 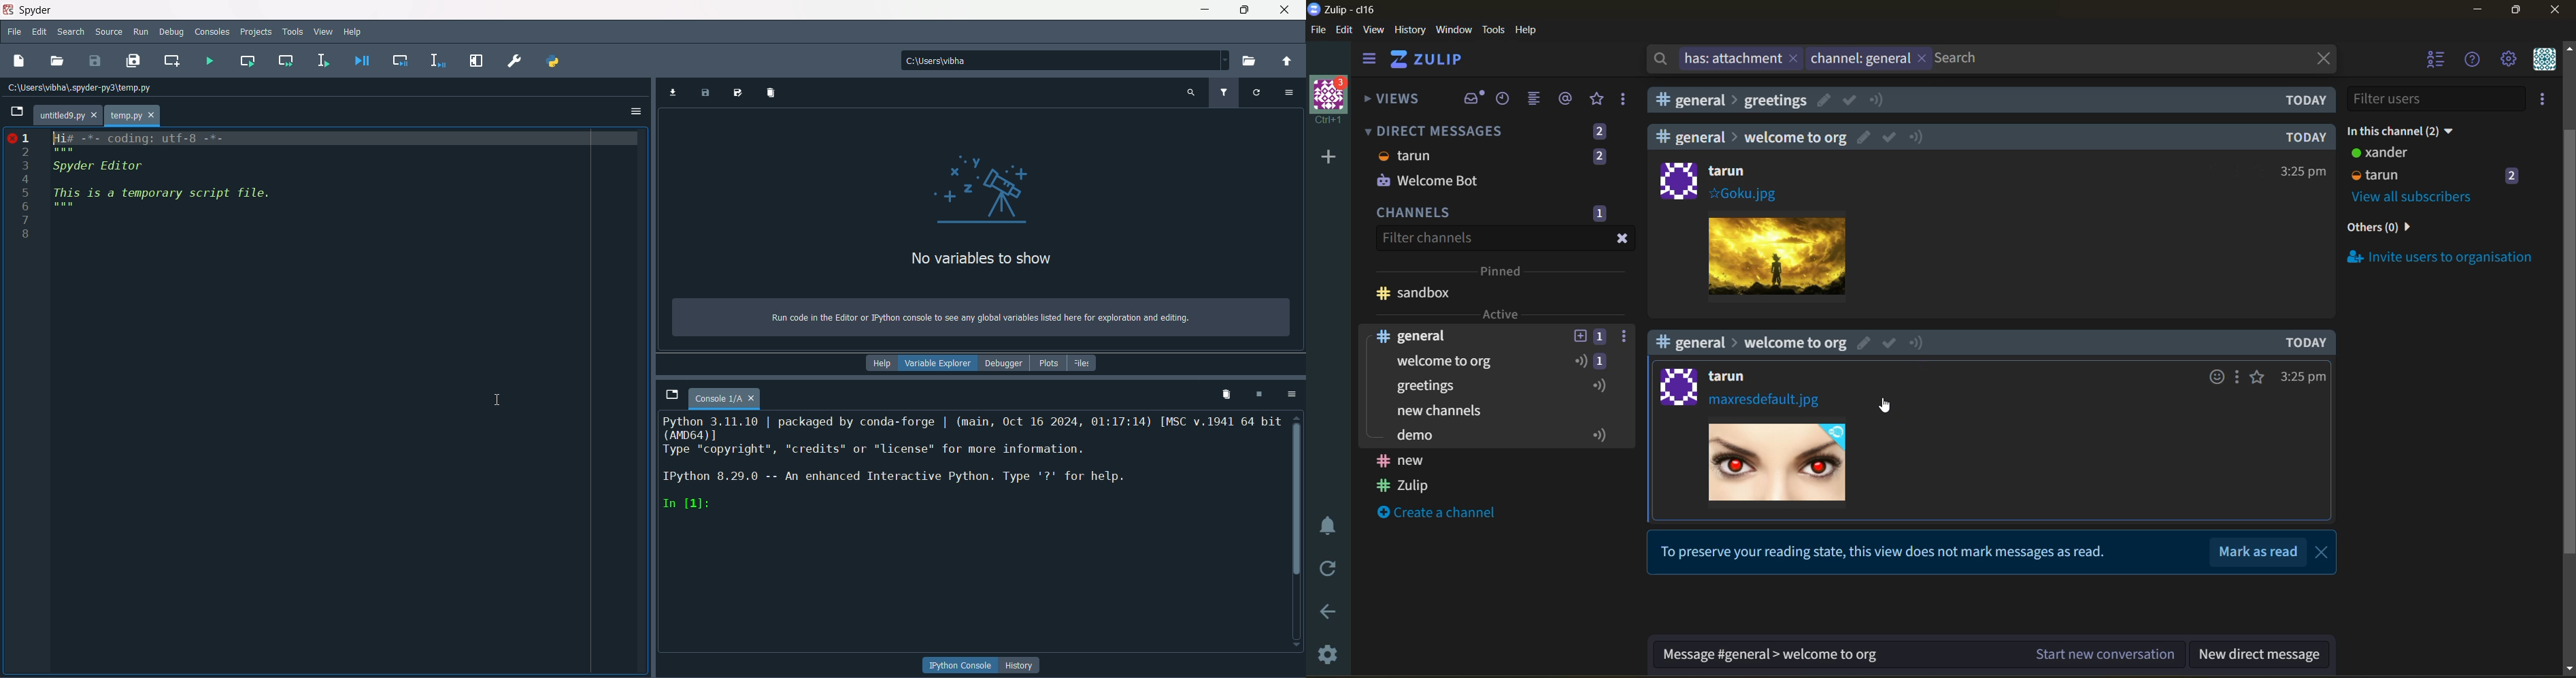 What do you see at coordinates (884, 364) in the screenshot?
I see `help` at bounding box center [884, 364].